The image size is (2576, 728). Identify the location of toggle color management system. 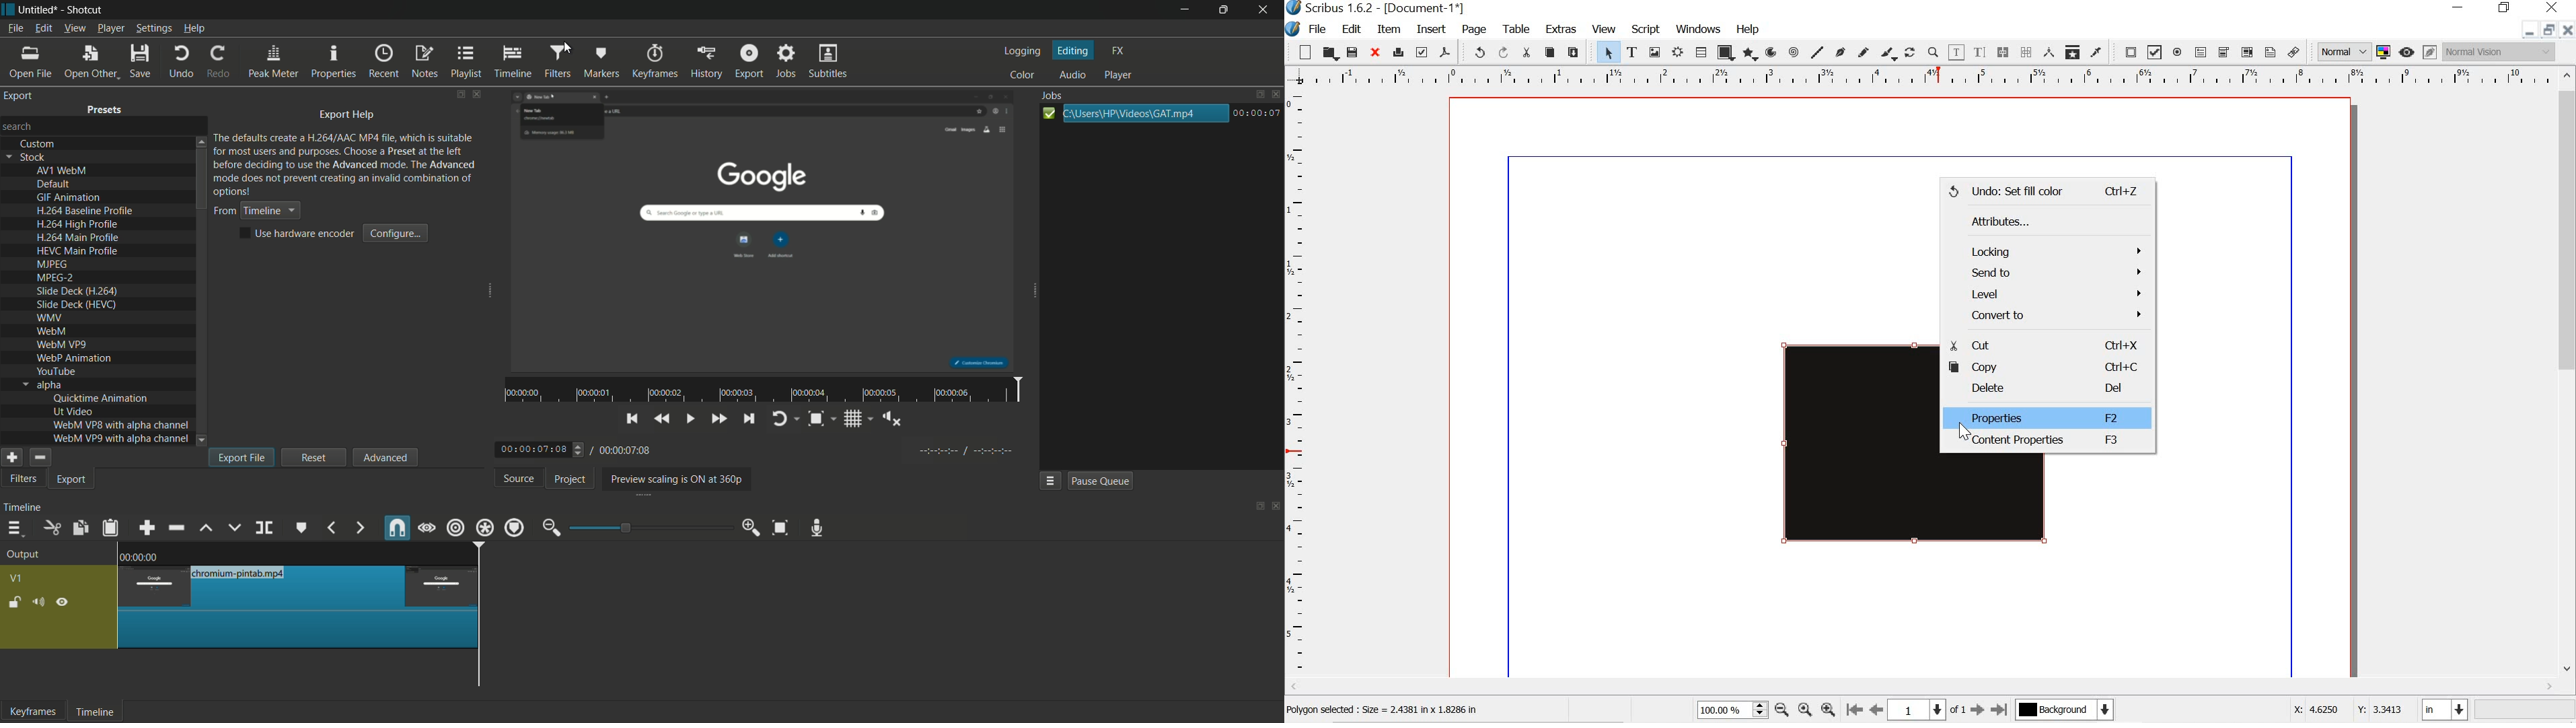
(2385, 51).